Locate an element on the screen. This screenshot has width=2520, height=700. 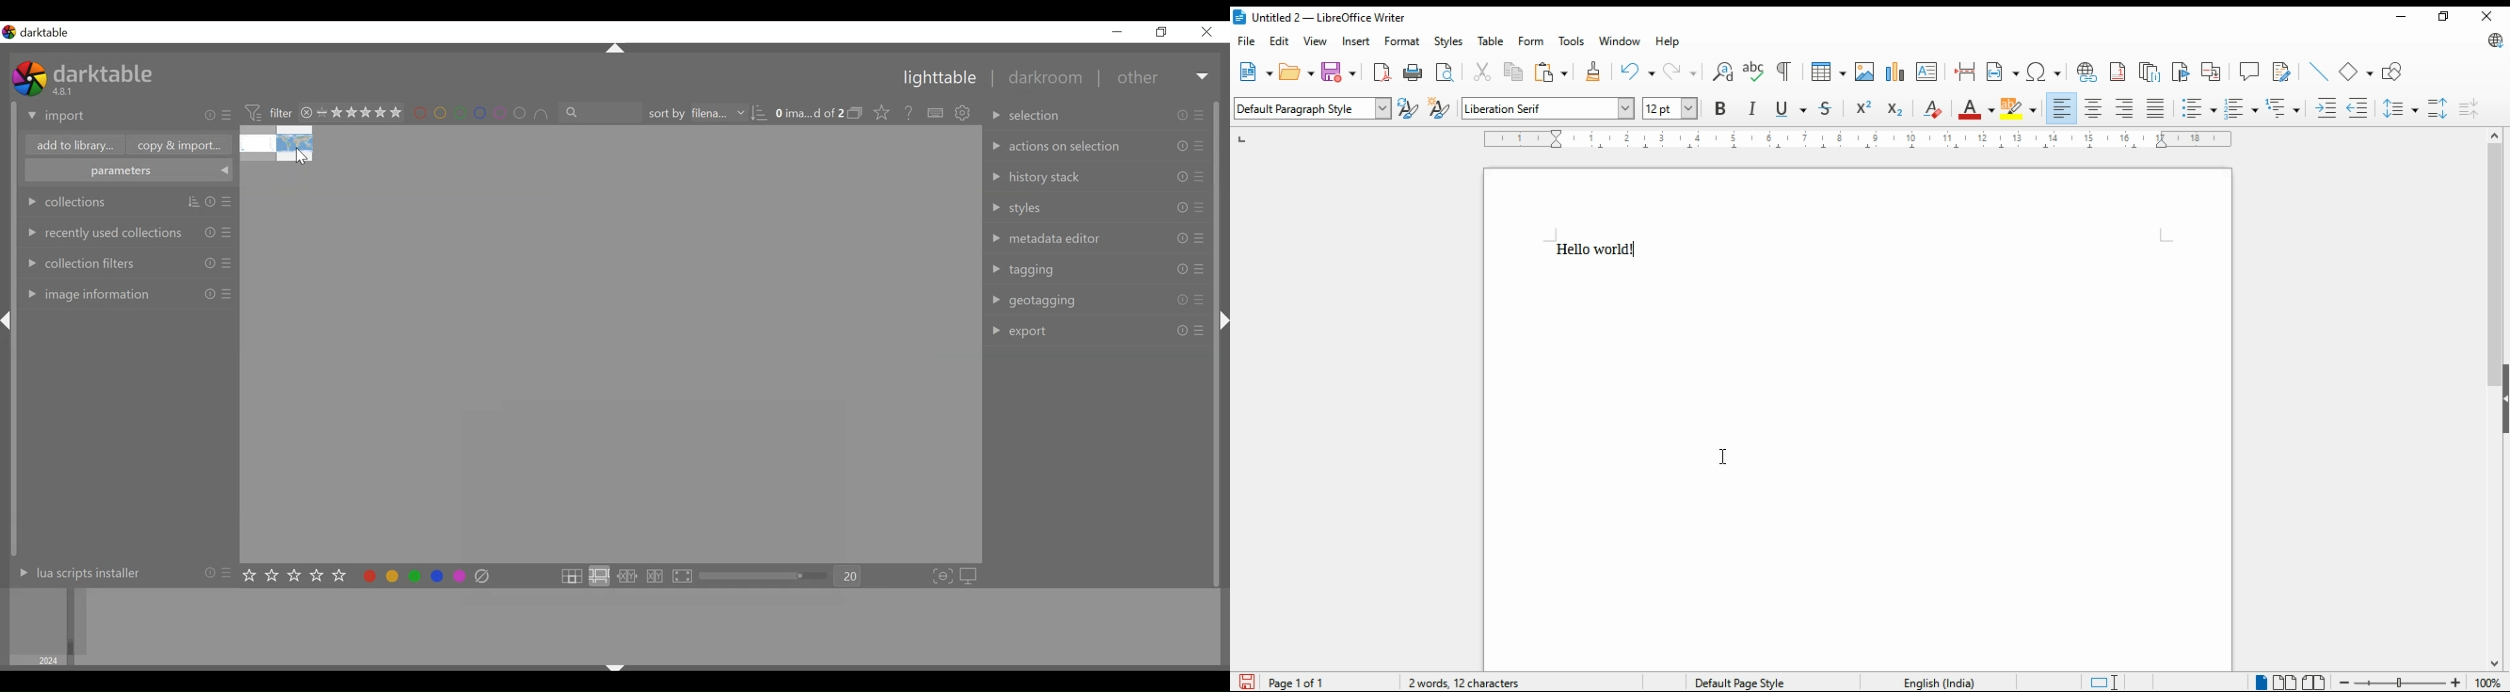
show draw functions is located at coordinates (2396, 69).